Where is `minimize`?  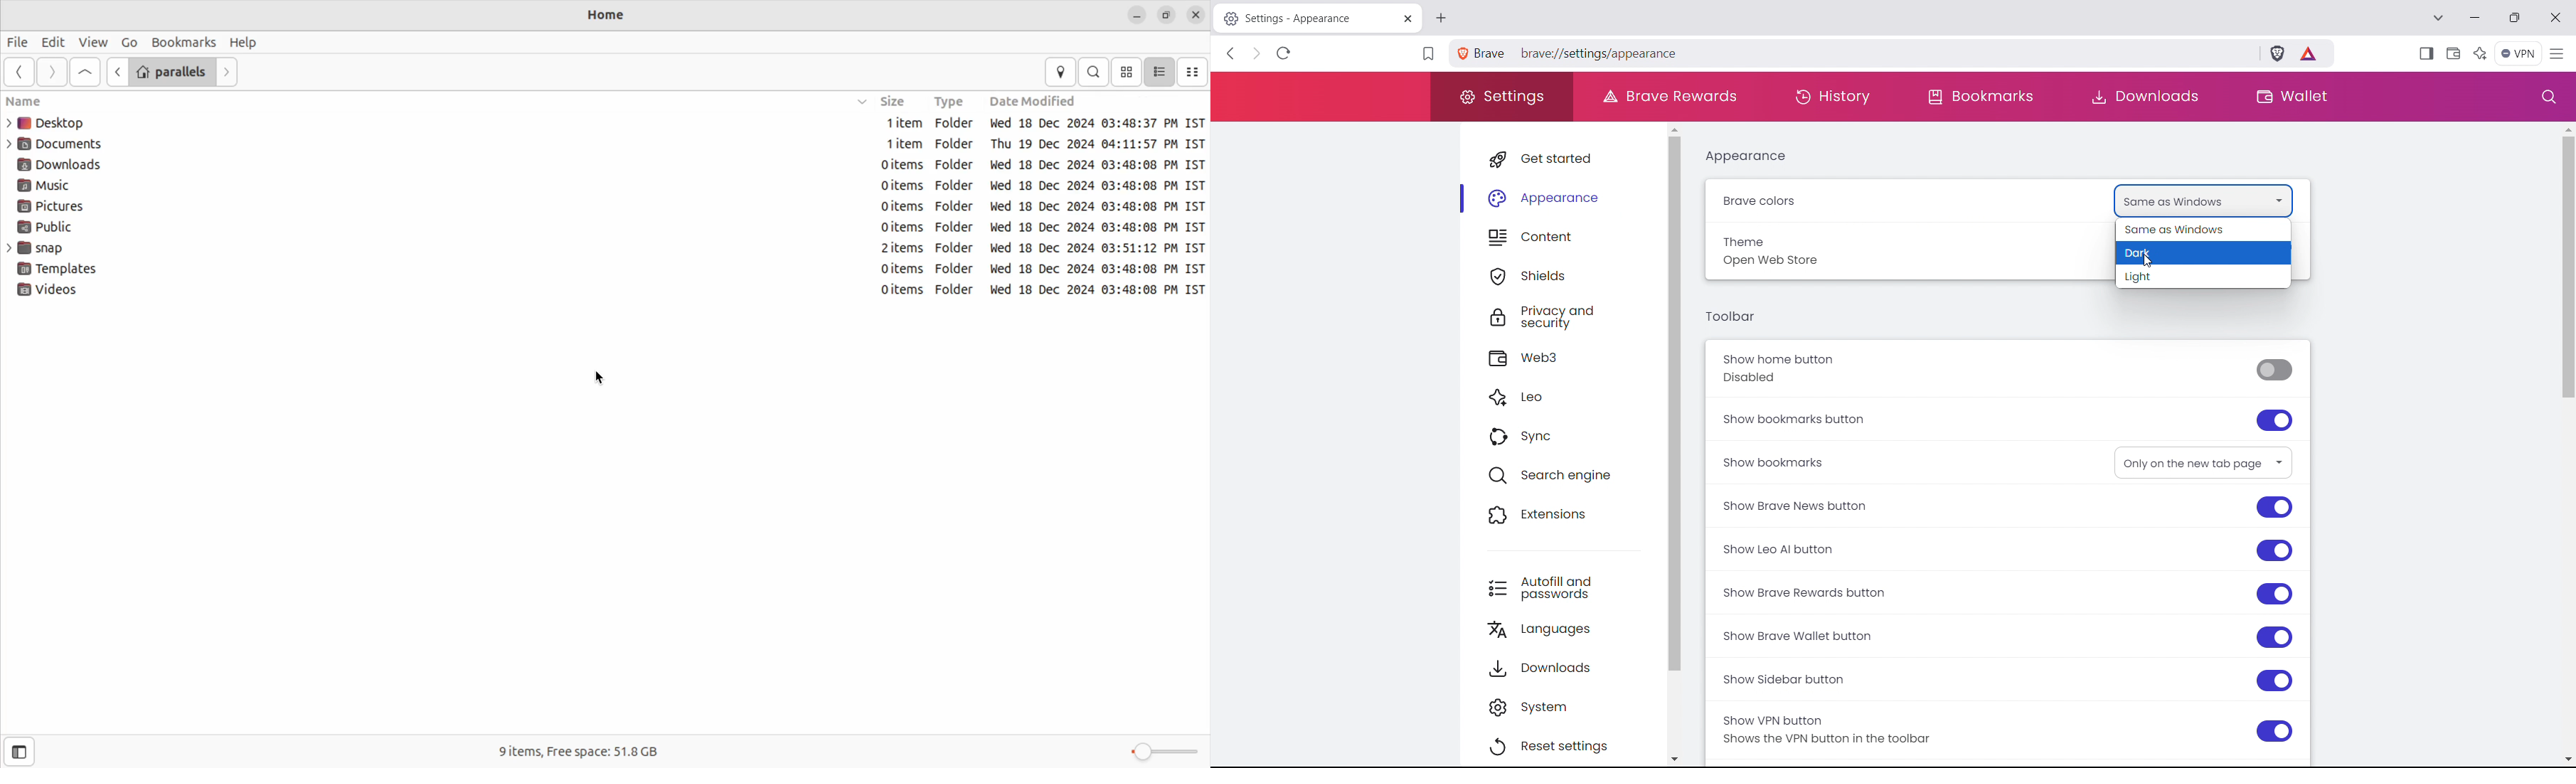 minimize is located at coordinates (2475, 17).